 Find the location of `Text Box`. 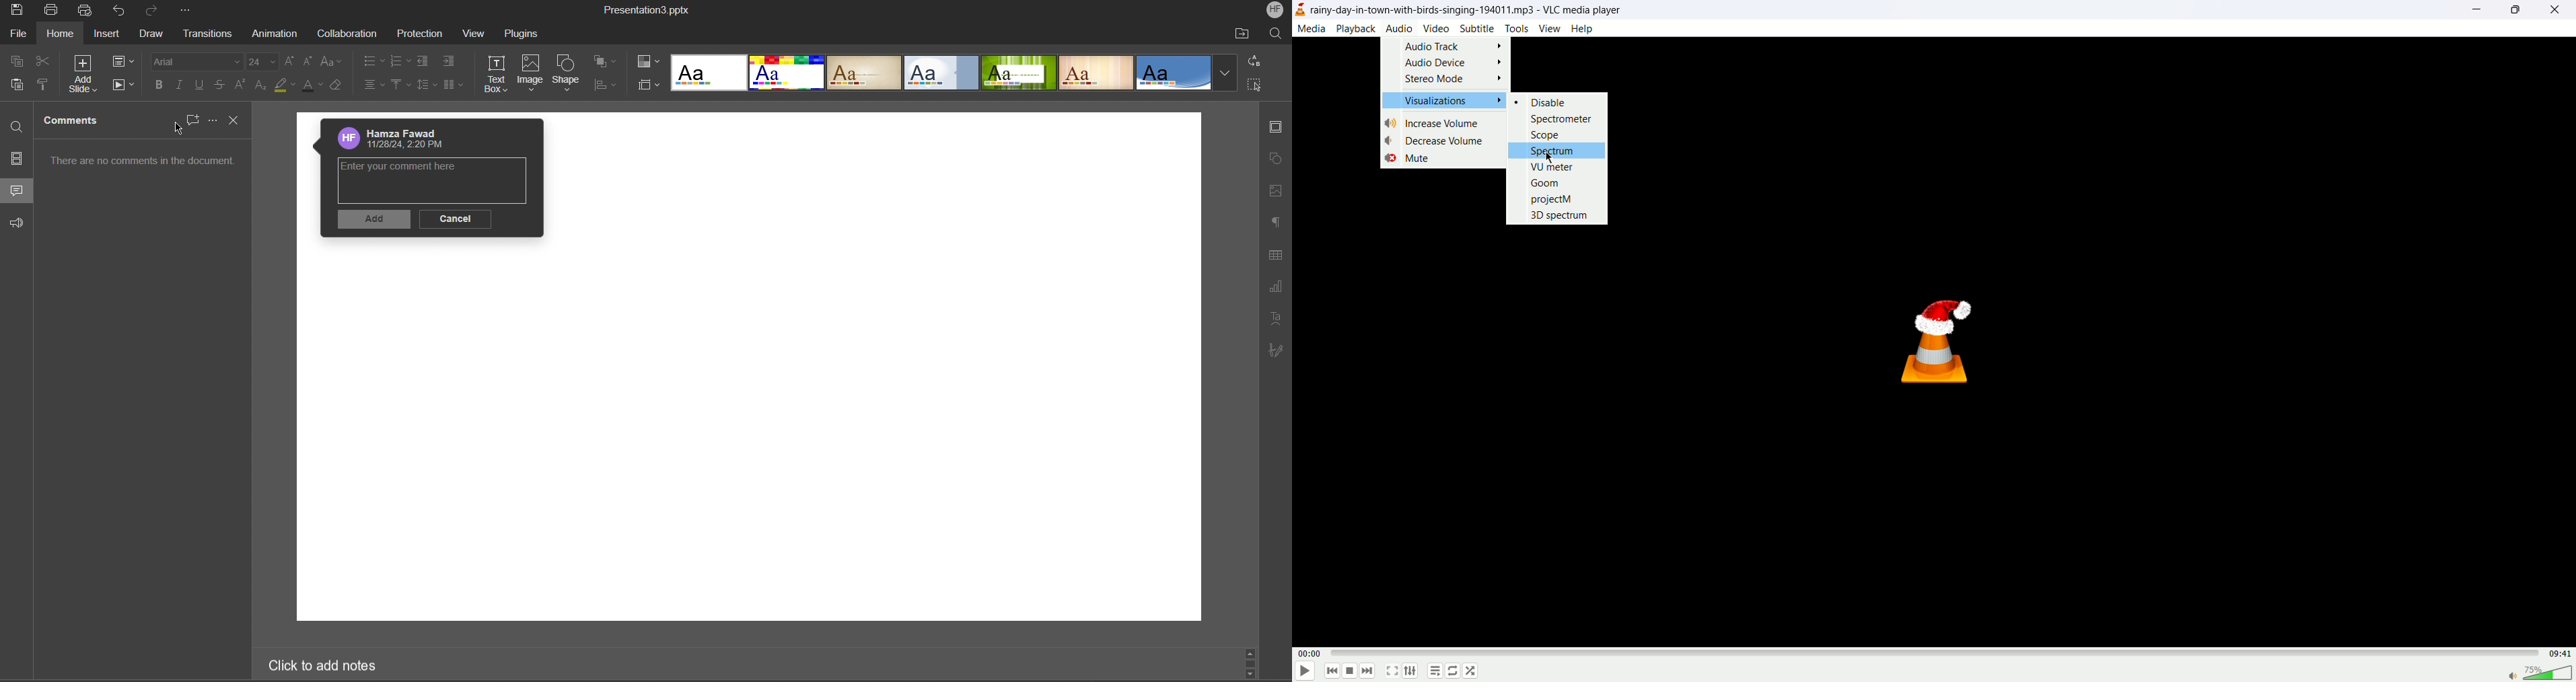

Text Box is located at coordinates (499, 74).